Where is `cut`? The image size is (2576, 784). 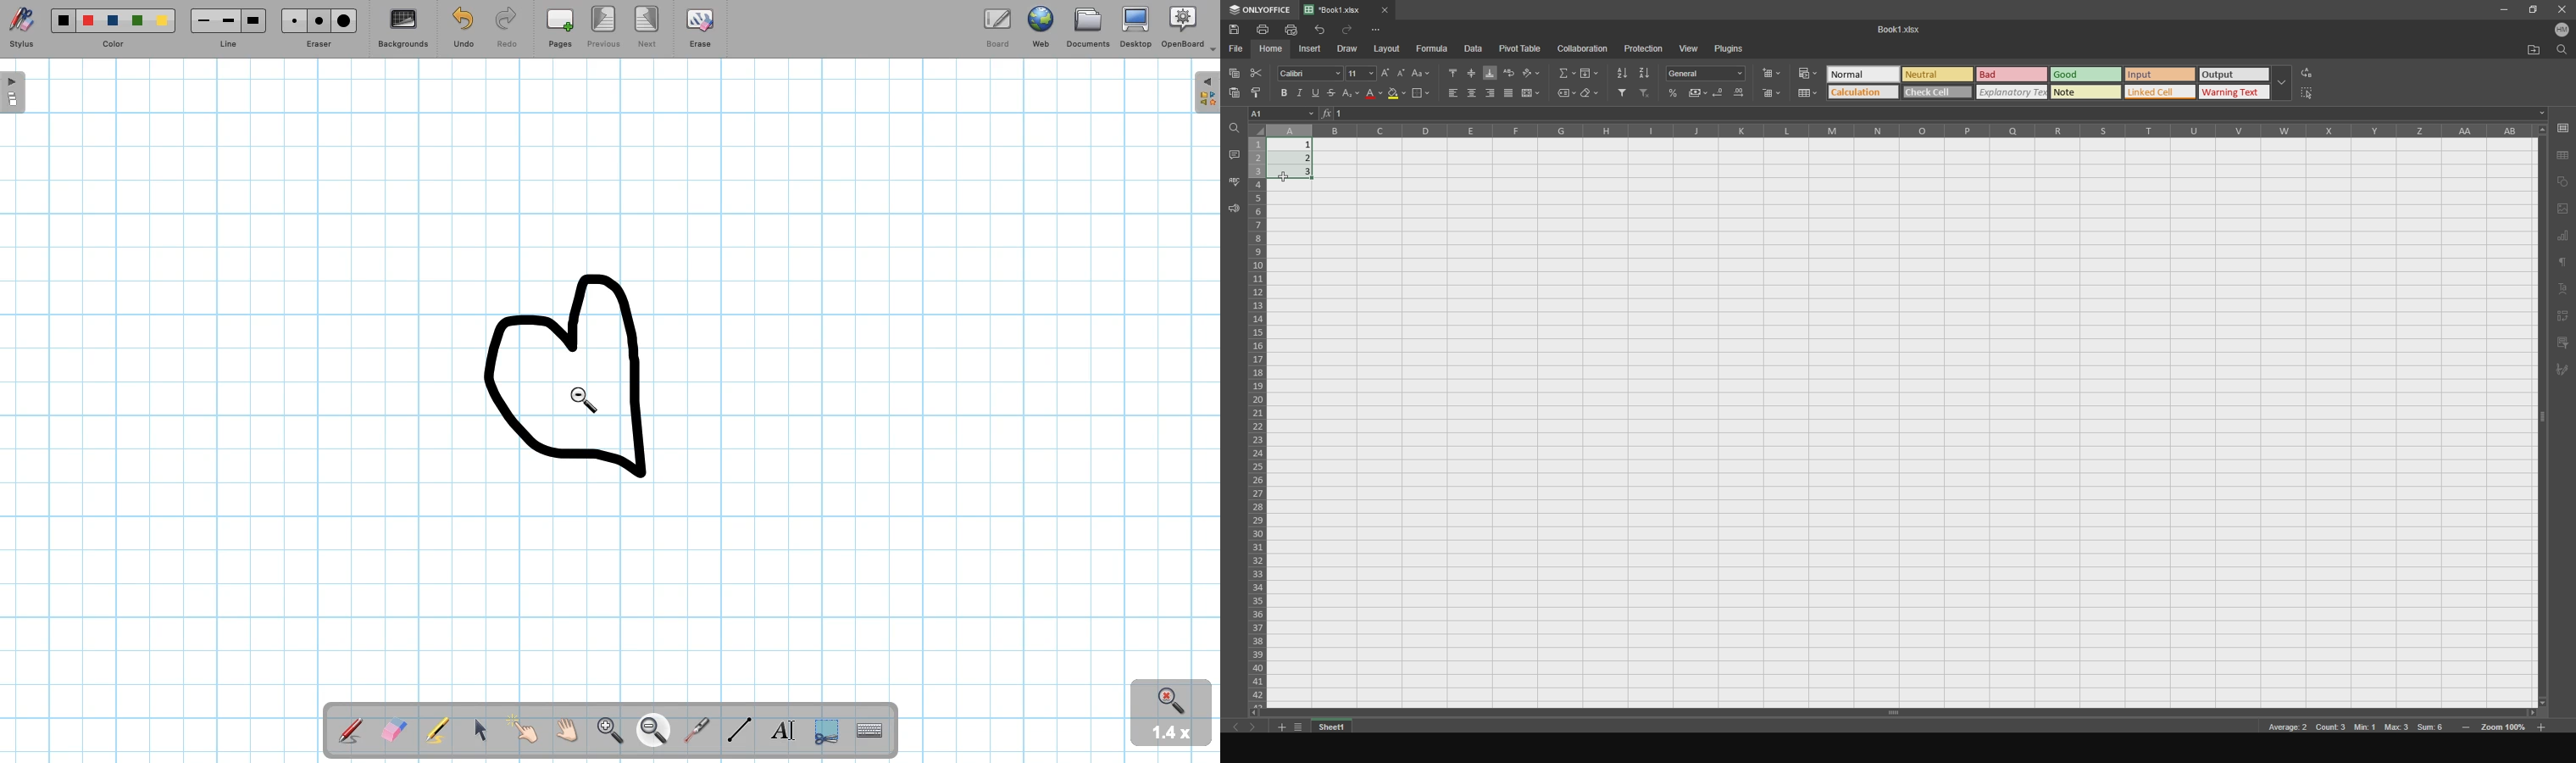
cut is located at coordinates (1258, 71).